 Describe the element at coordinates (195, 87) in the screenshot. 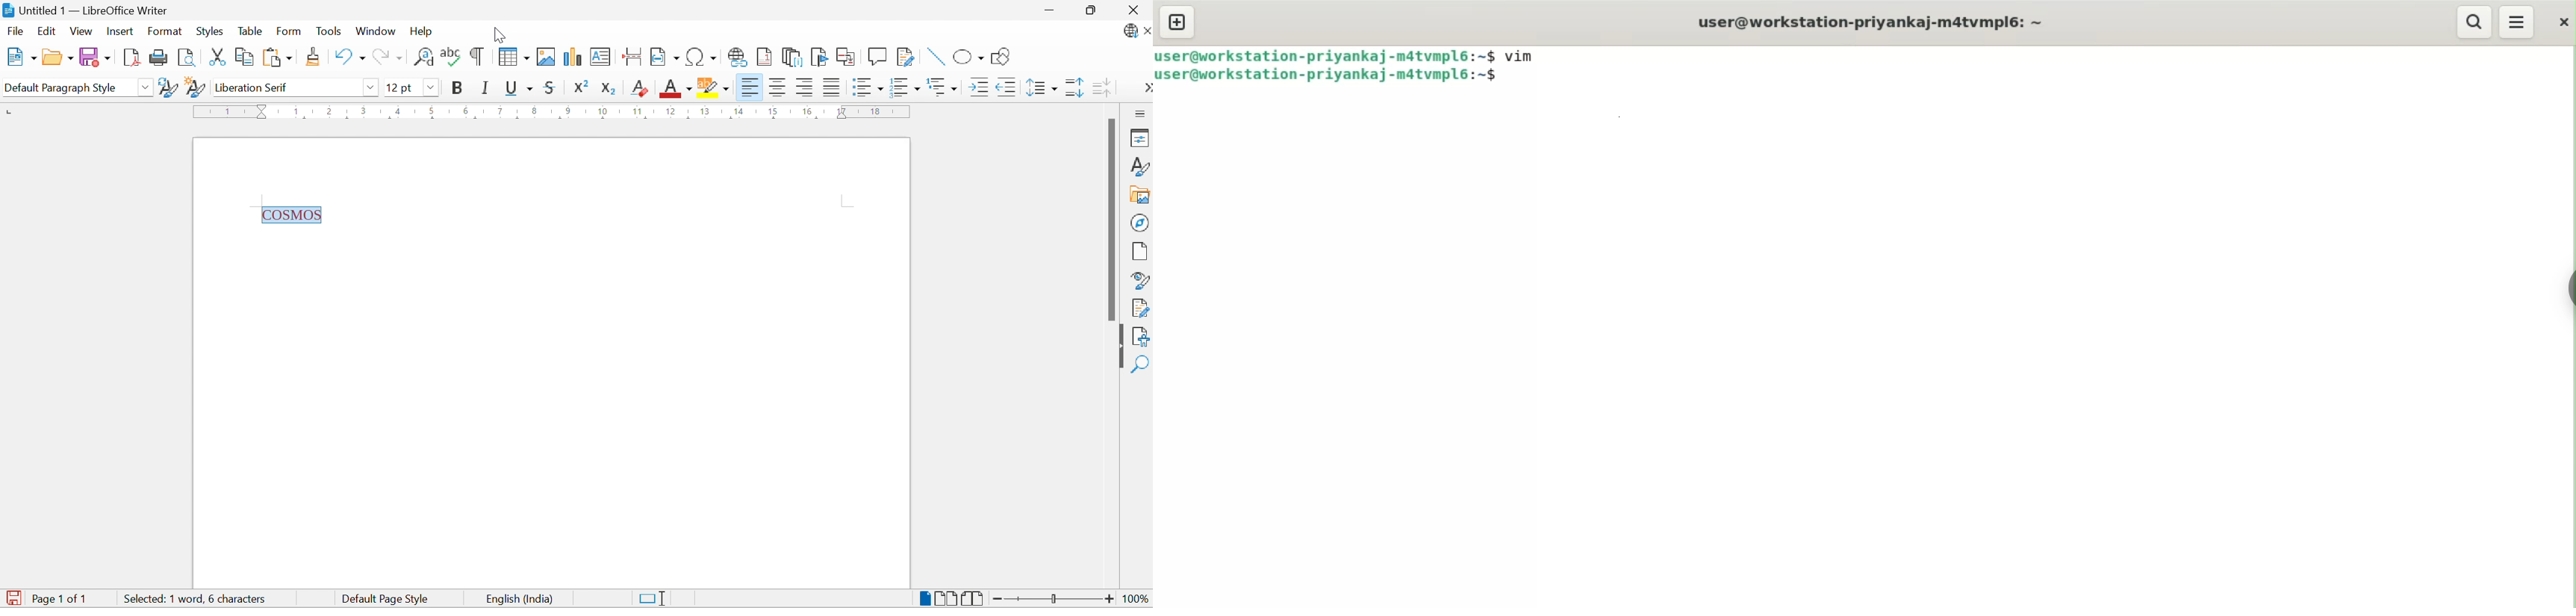

I see `New Style from Selection` at that location.